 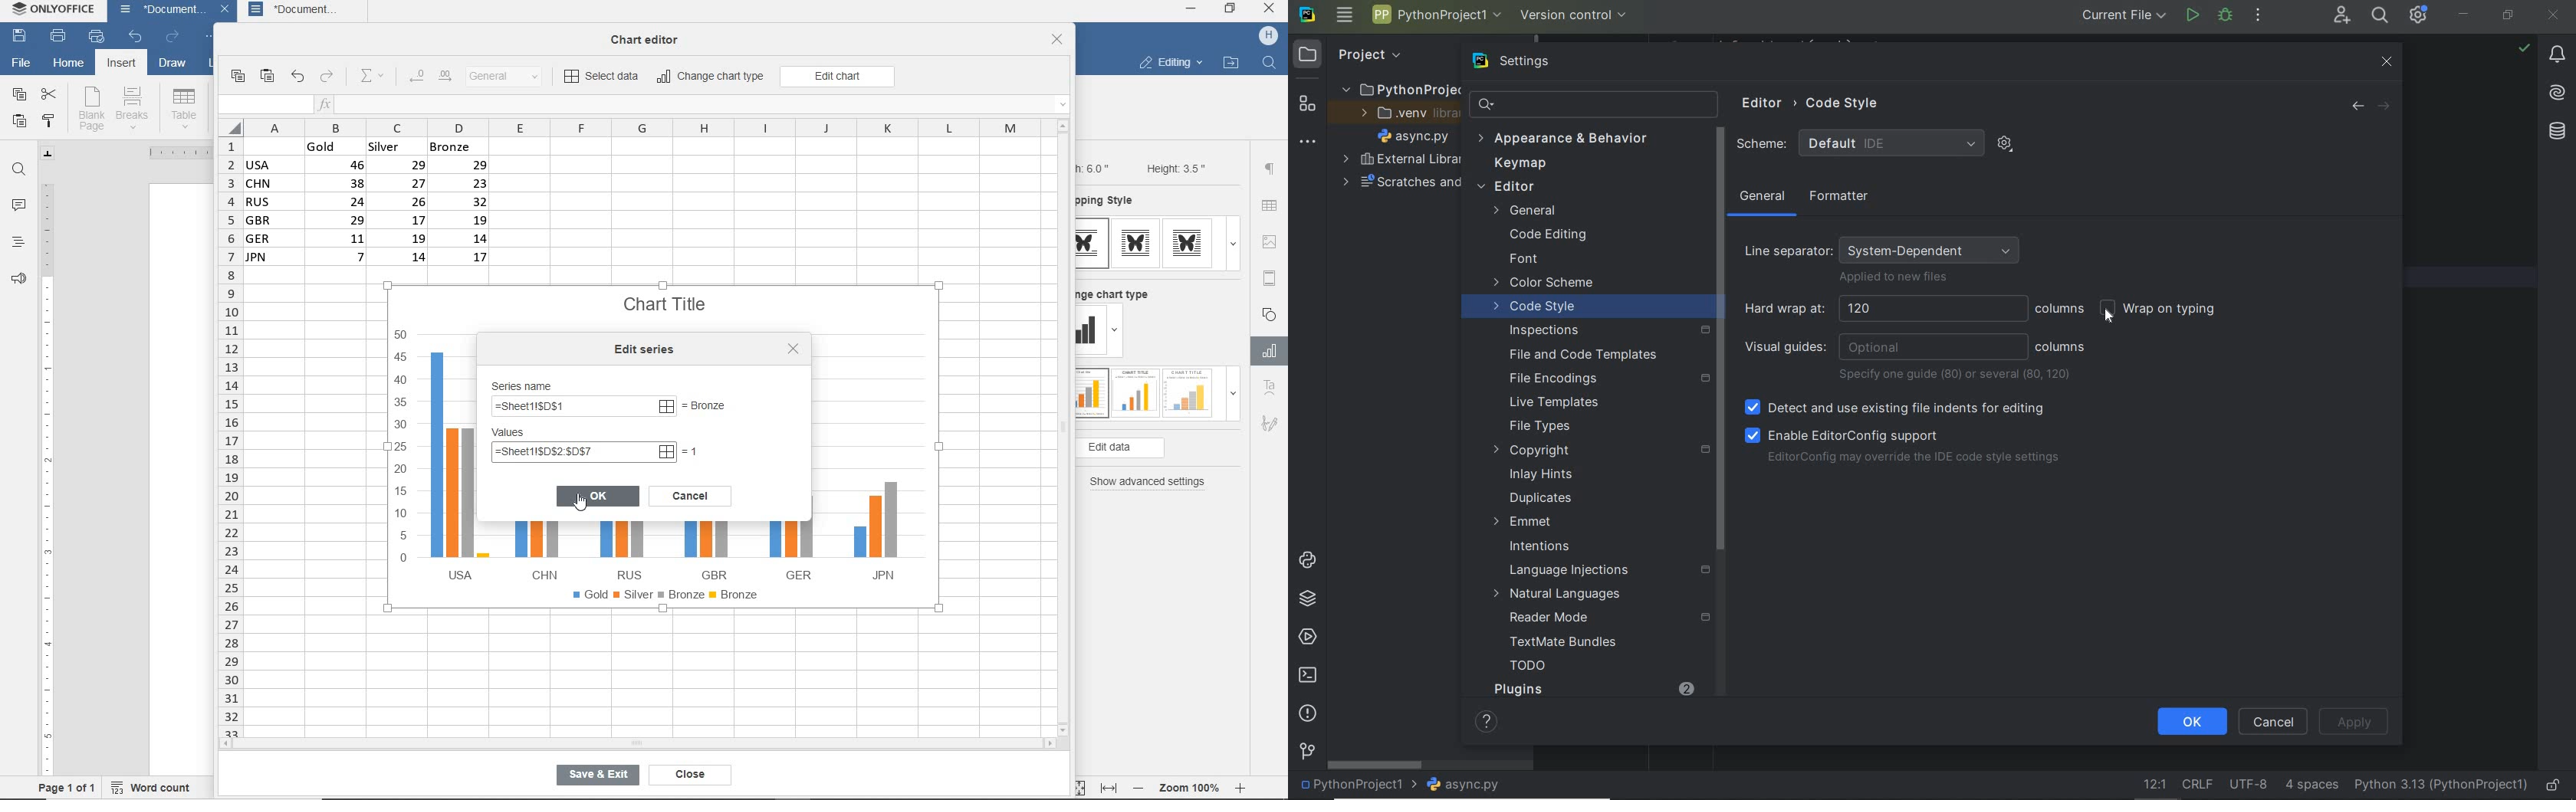 What do you see at coordinates (1401, 159) in the screenshot?
I see `external libraries` at bounding box center [1401, 159].